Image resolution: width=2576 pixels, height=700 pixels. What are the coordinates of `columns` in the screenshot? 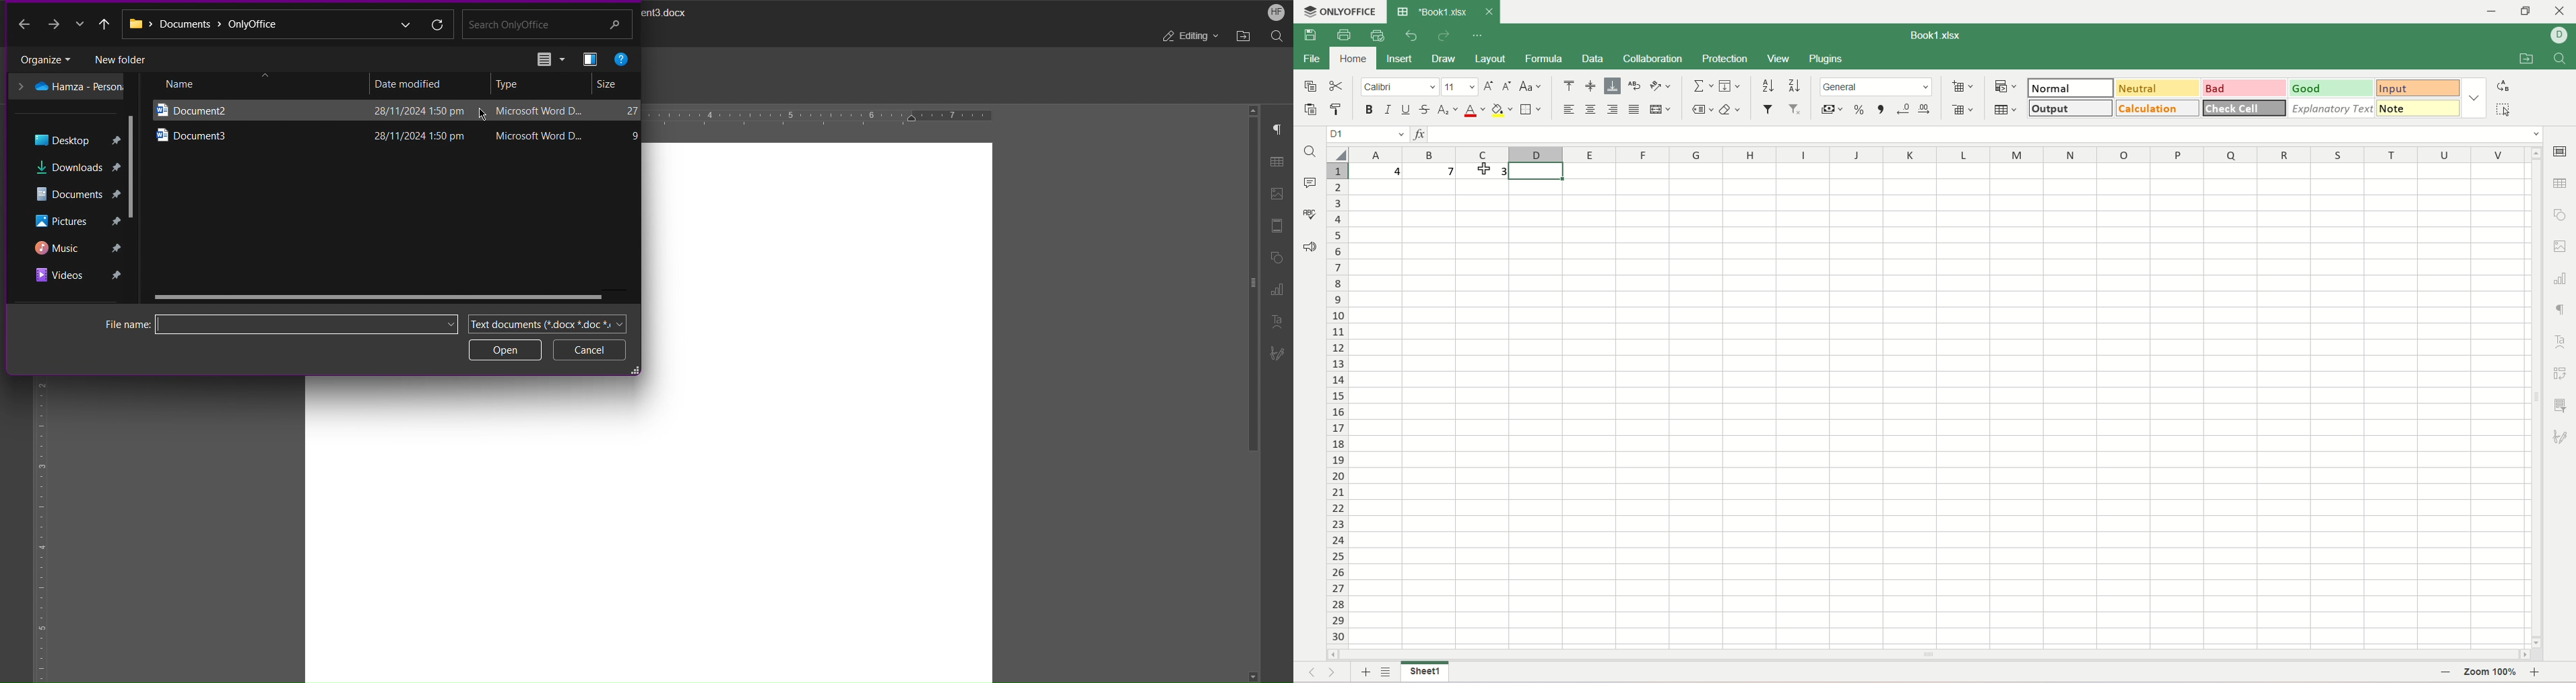 It's located at (1940, 154).